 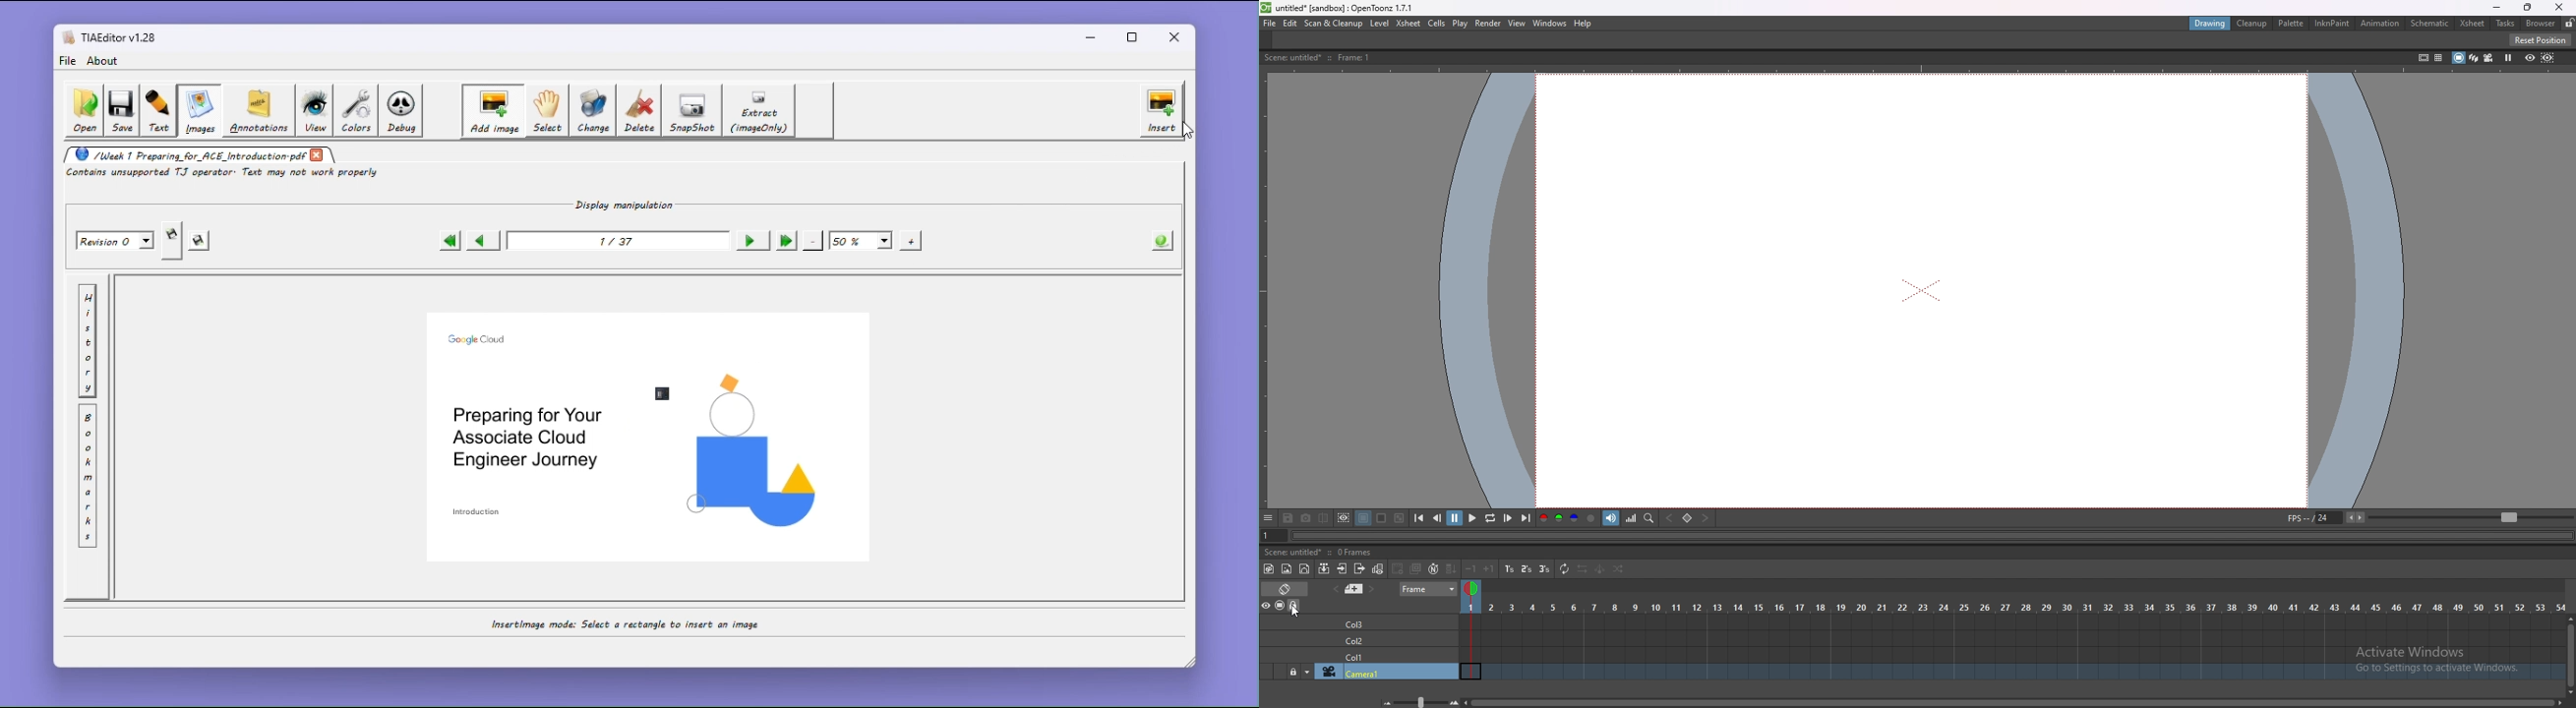 I want to click on field guide, so click(x=2439, y=57).